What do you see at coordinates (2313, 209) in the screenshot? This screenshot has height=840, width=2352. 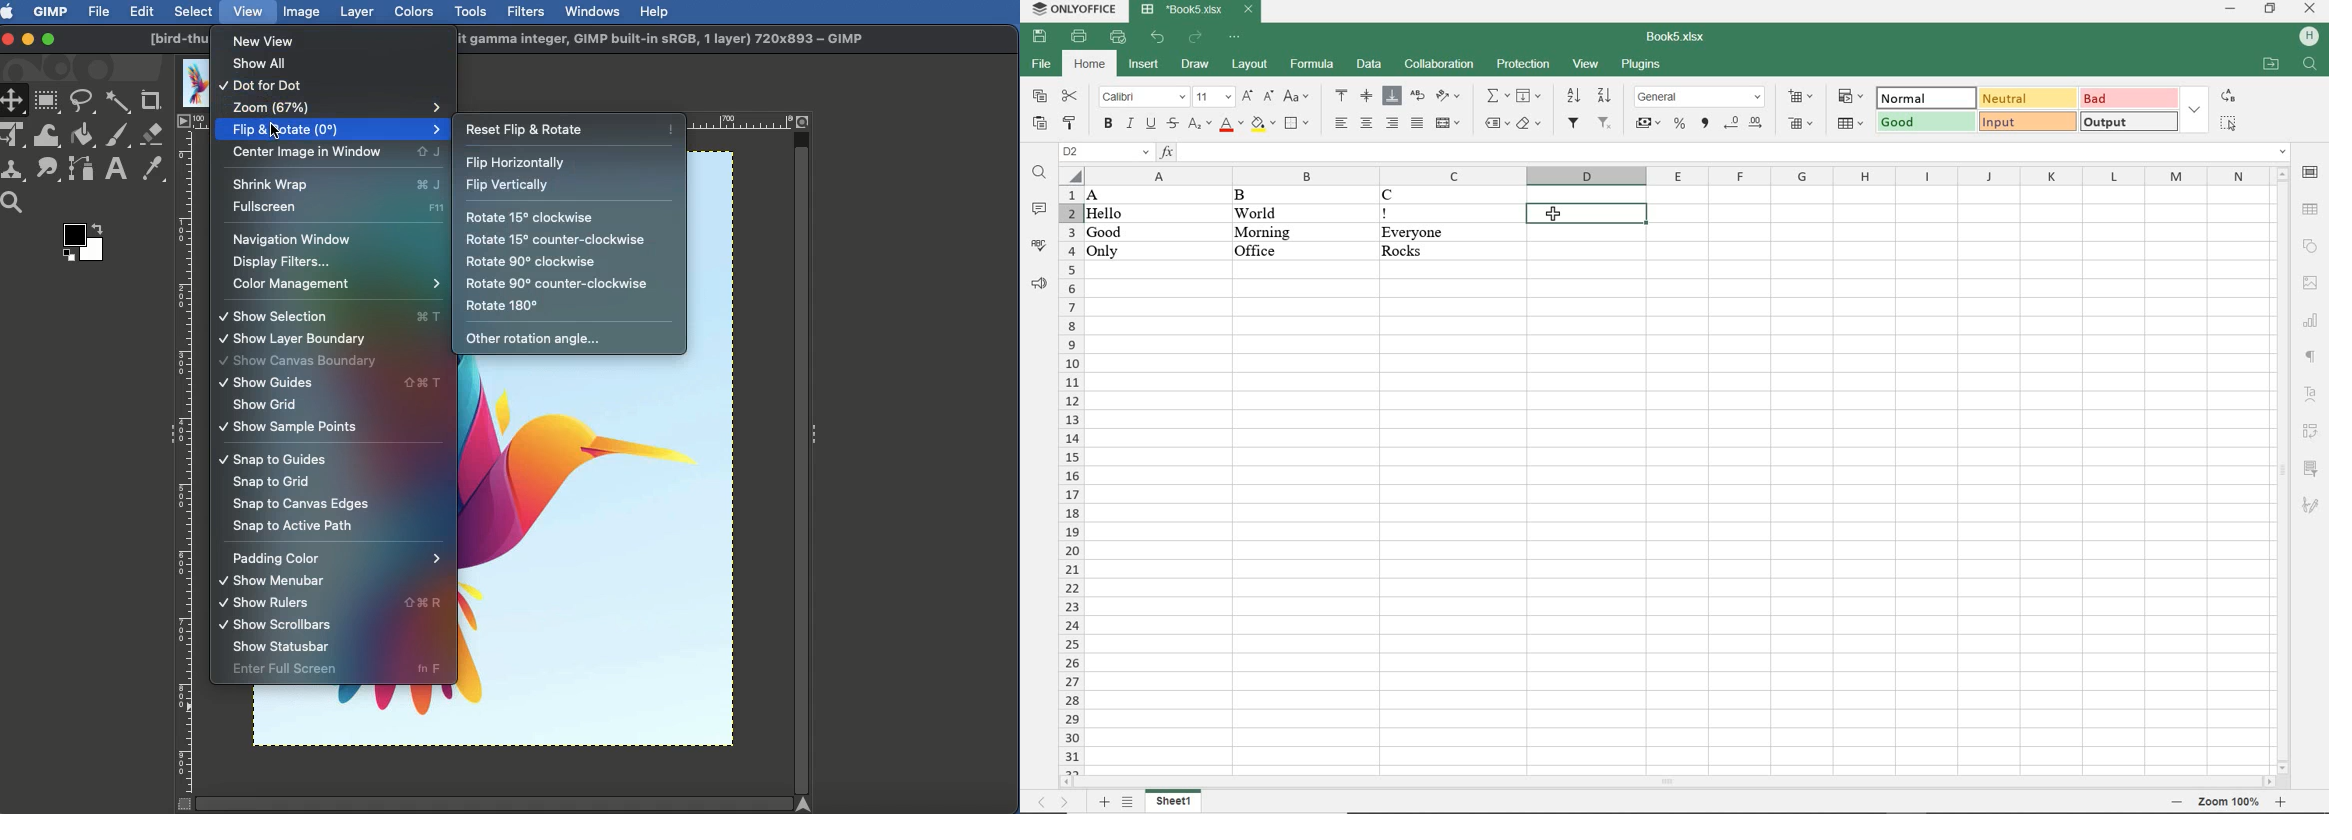 I see `TABLE` at bounding box center [2313, 209].